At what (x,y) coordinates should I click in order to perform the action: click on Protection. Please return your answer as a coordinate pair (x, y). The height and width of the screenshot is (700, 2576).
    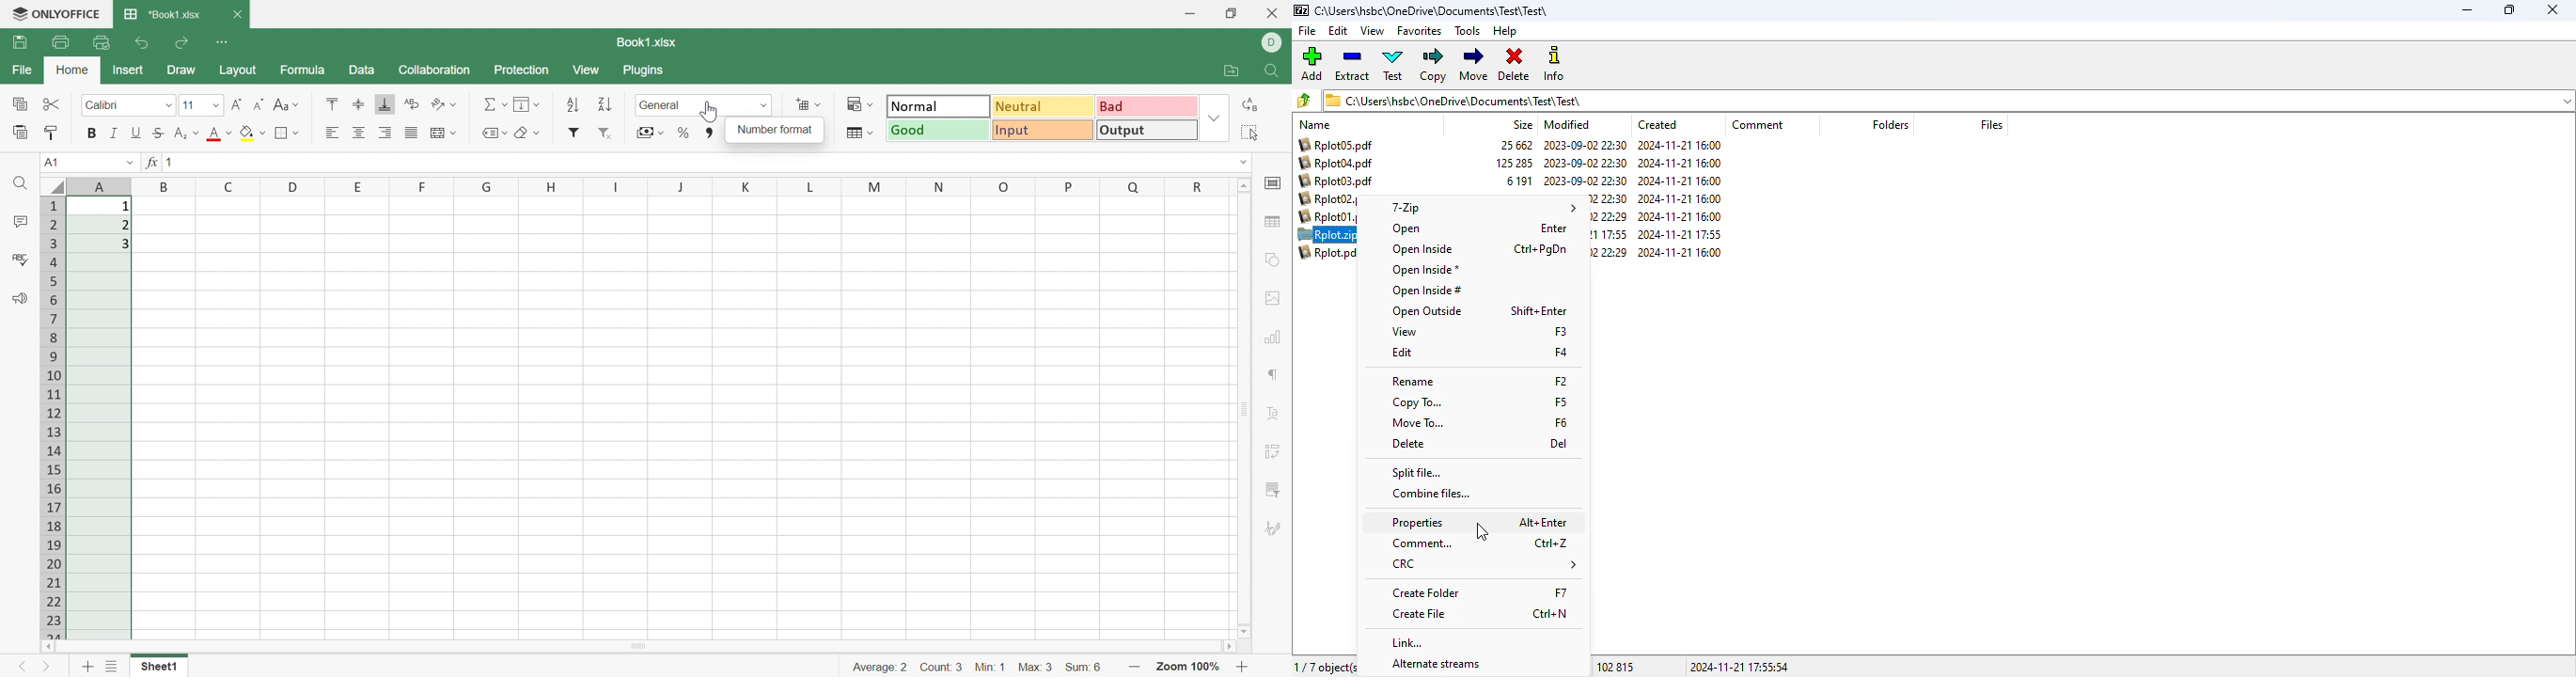
    Looking at the image, I should click on (521, 71).